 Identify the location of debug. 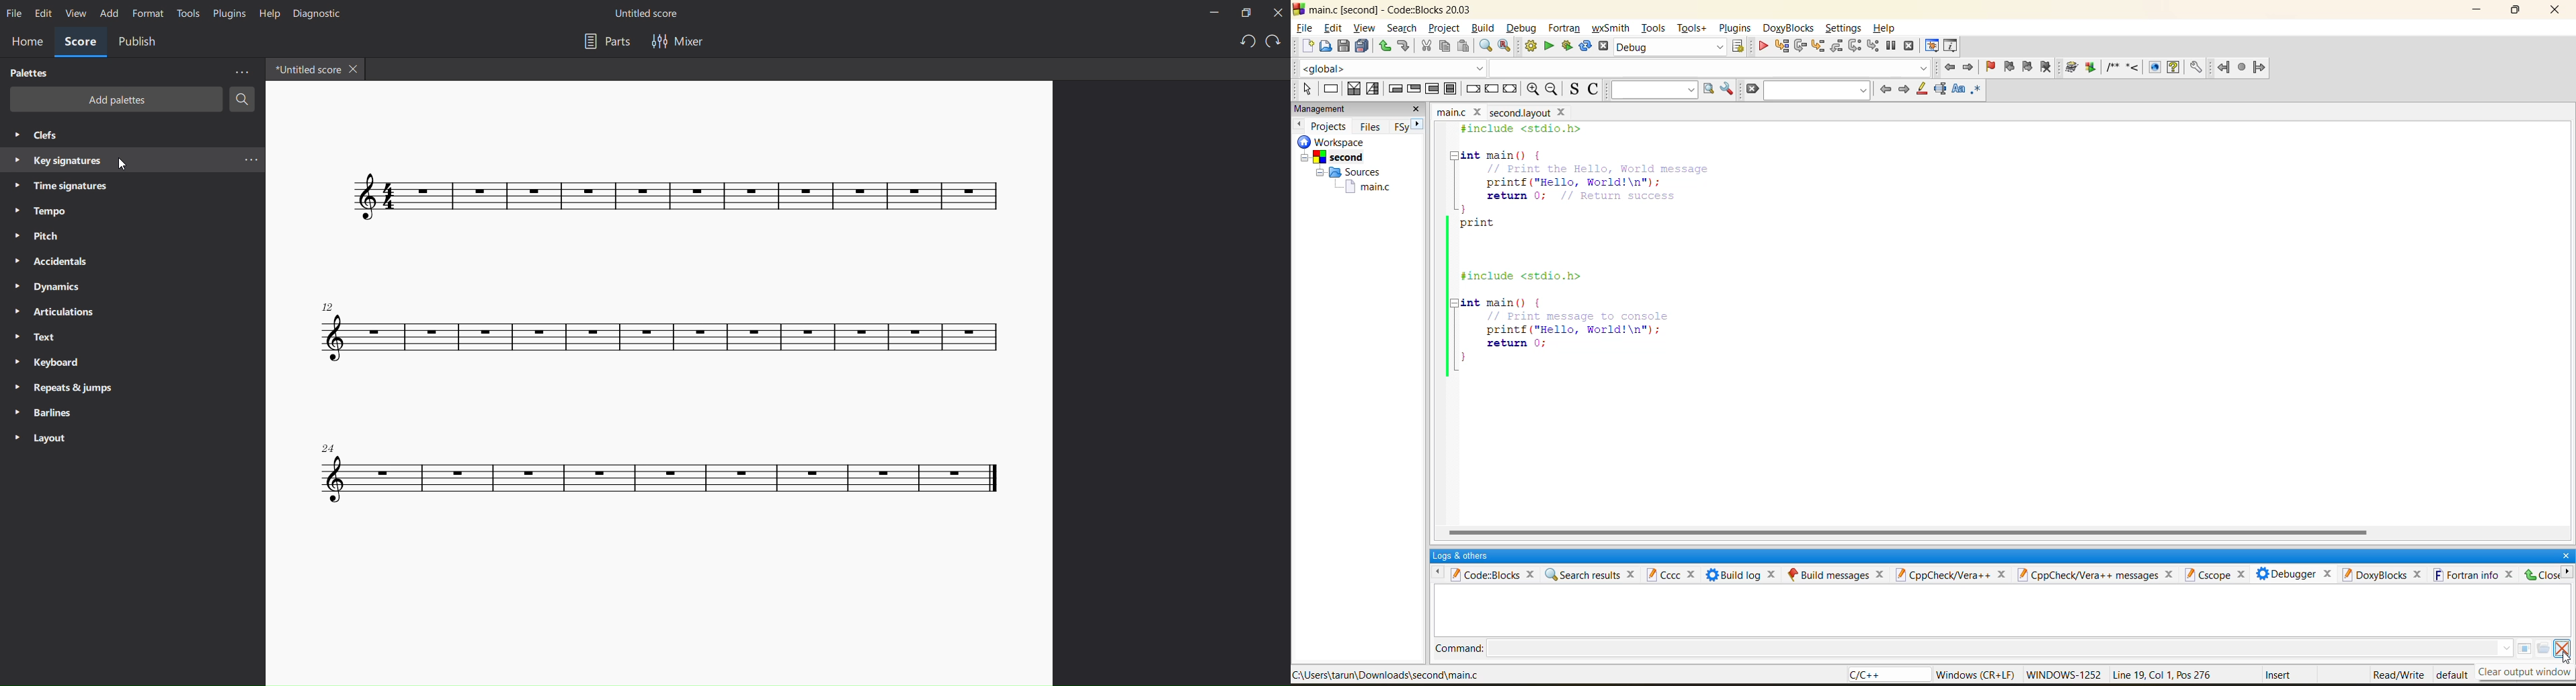
(1523, 30).